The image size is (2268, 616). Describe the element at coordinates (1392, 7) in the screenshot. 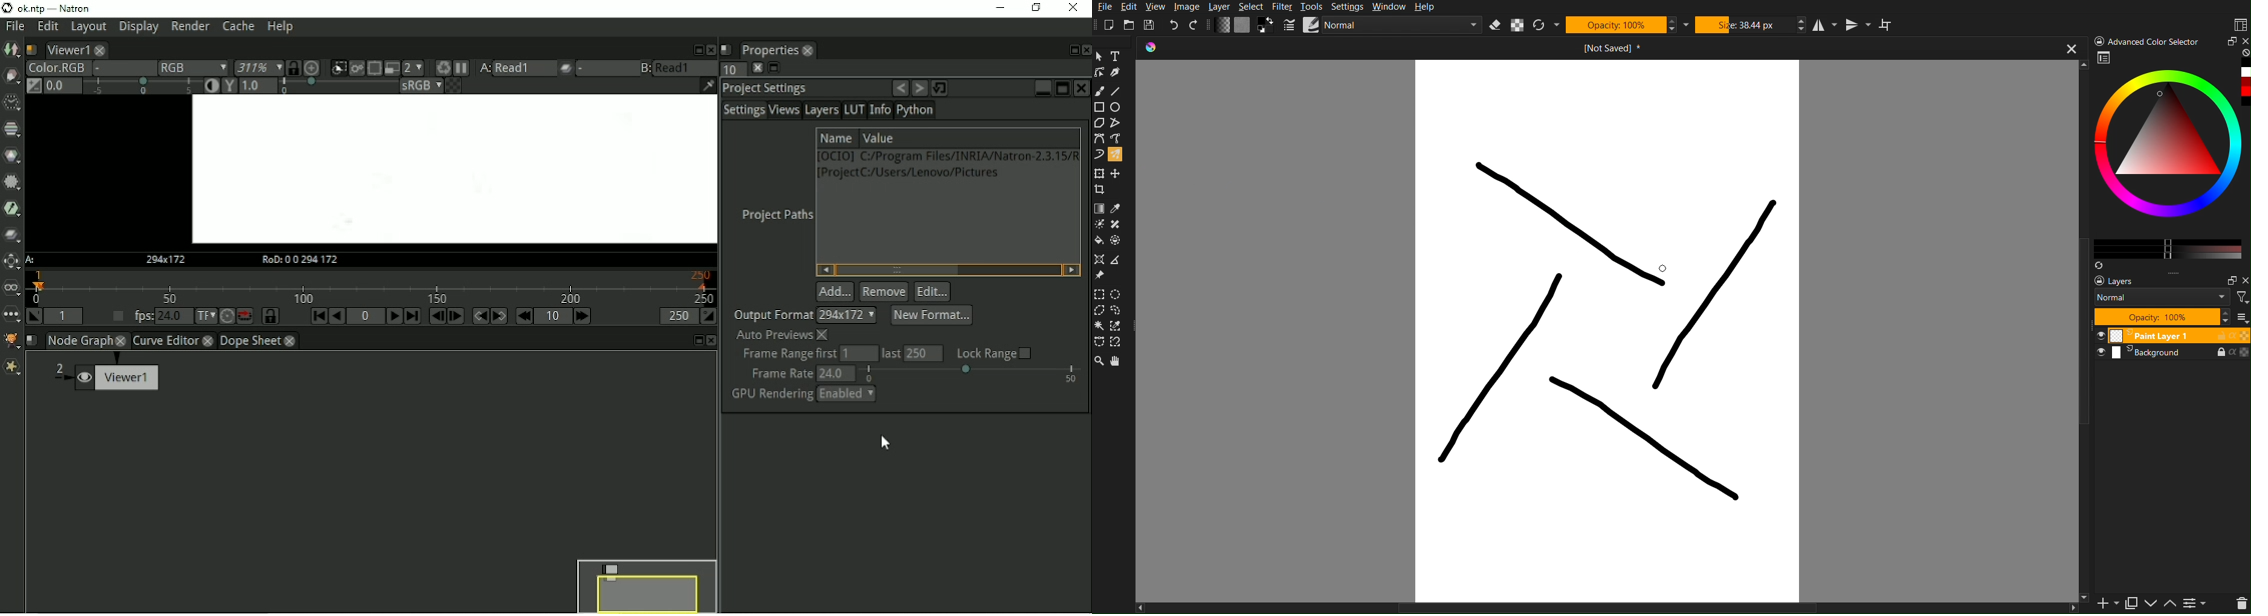

I see `Window` at that location.